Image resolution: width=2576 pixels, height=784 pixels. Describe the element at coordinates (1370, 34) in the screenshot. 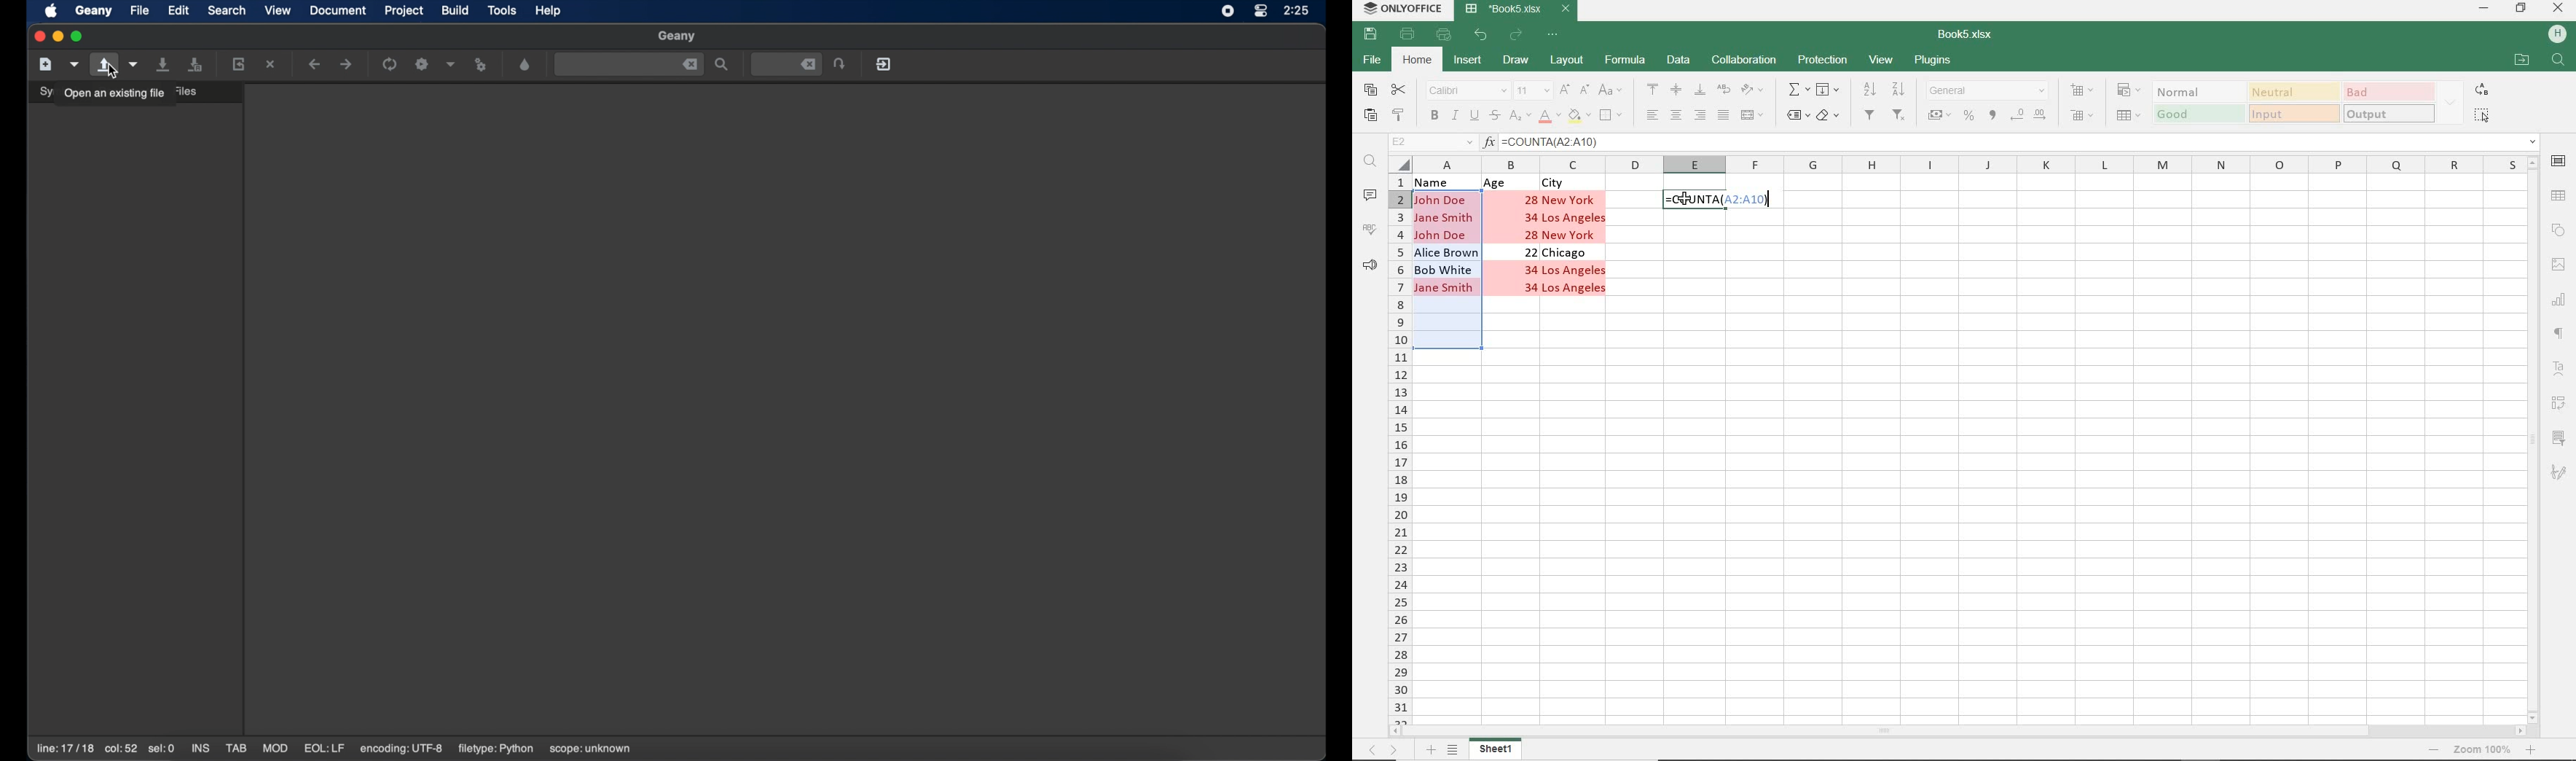

I see `SAVE` at that location.